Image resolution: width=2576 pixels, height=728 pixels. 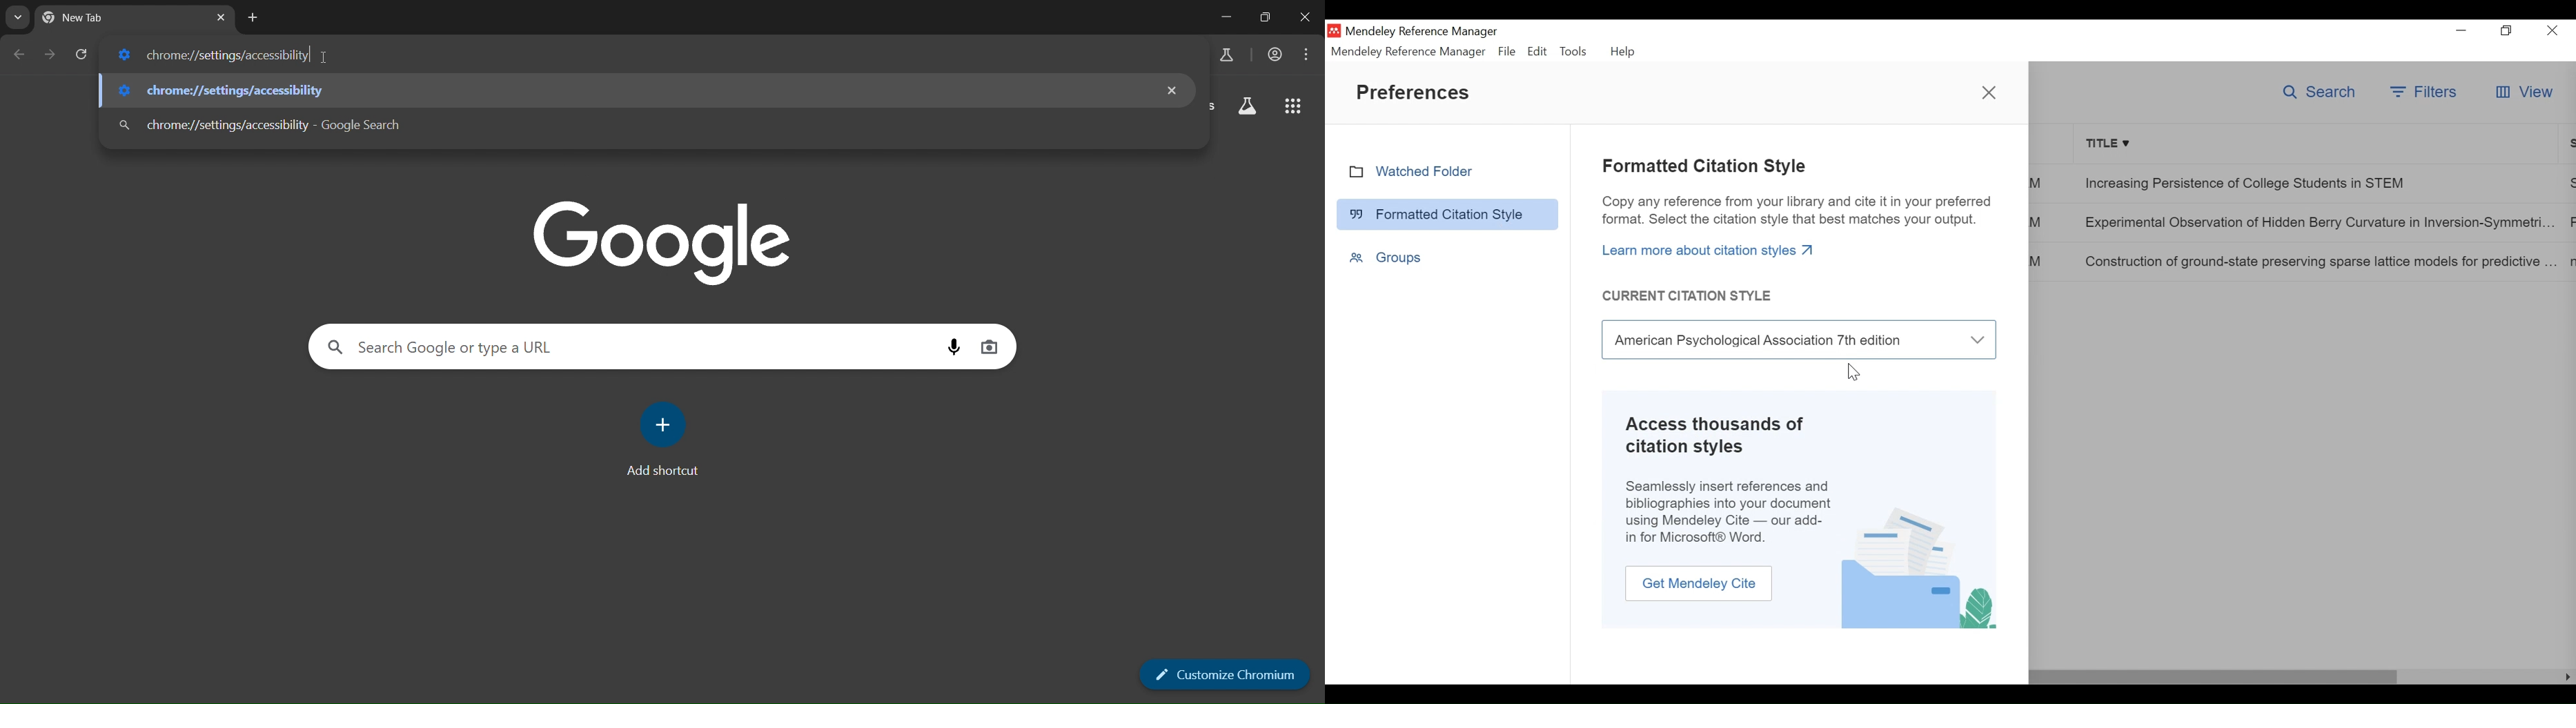 What do you see at coordinates (2425, 93) in the screenshot?
I see `Filters` at bounding box center [2425, 93].